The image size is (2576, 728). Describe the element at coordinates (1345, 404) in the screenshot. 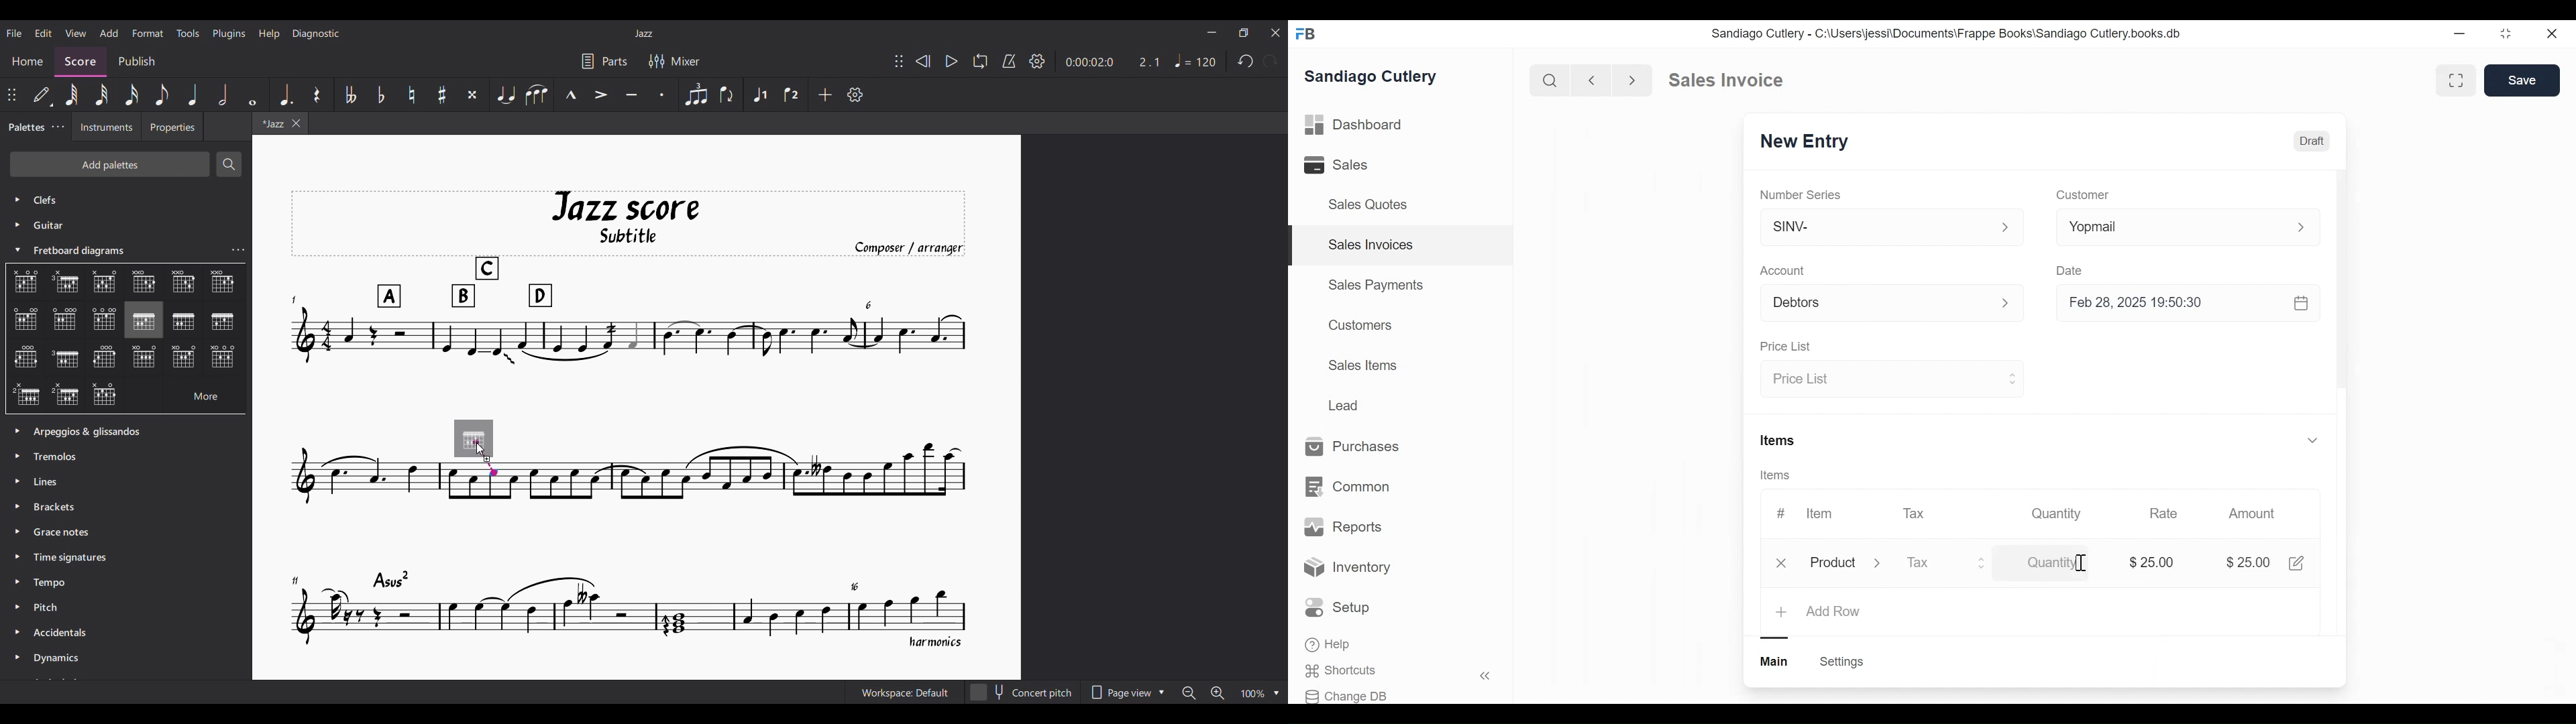

I see `Lead` at that location.